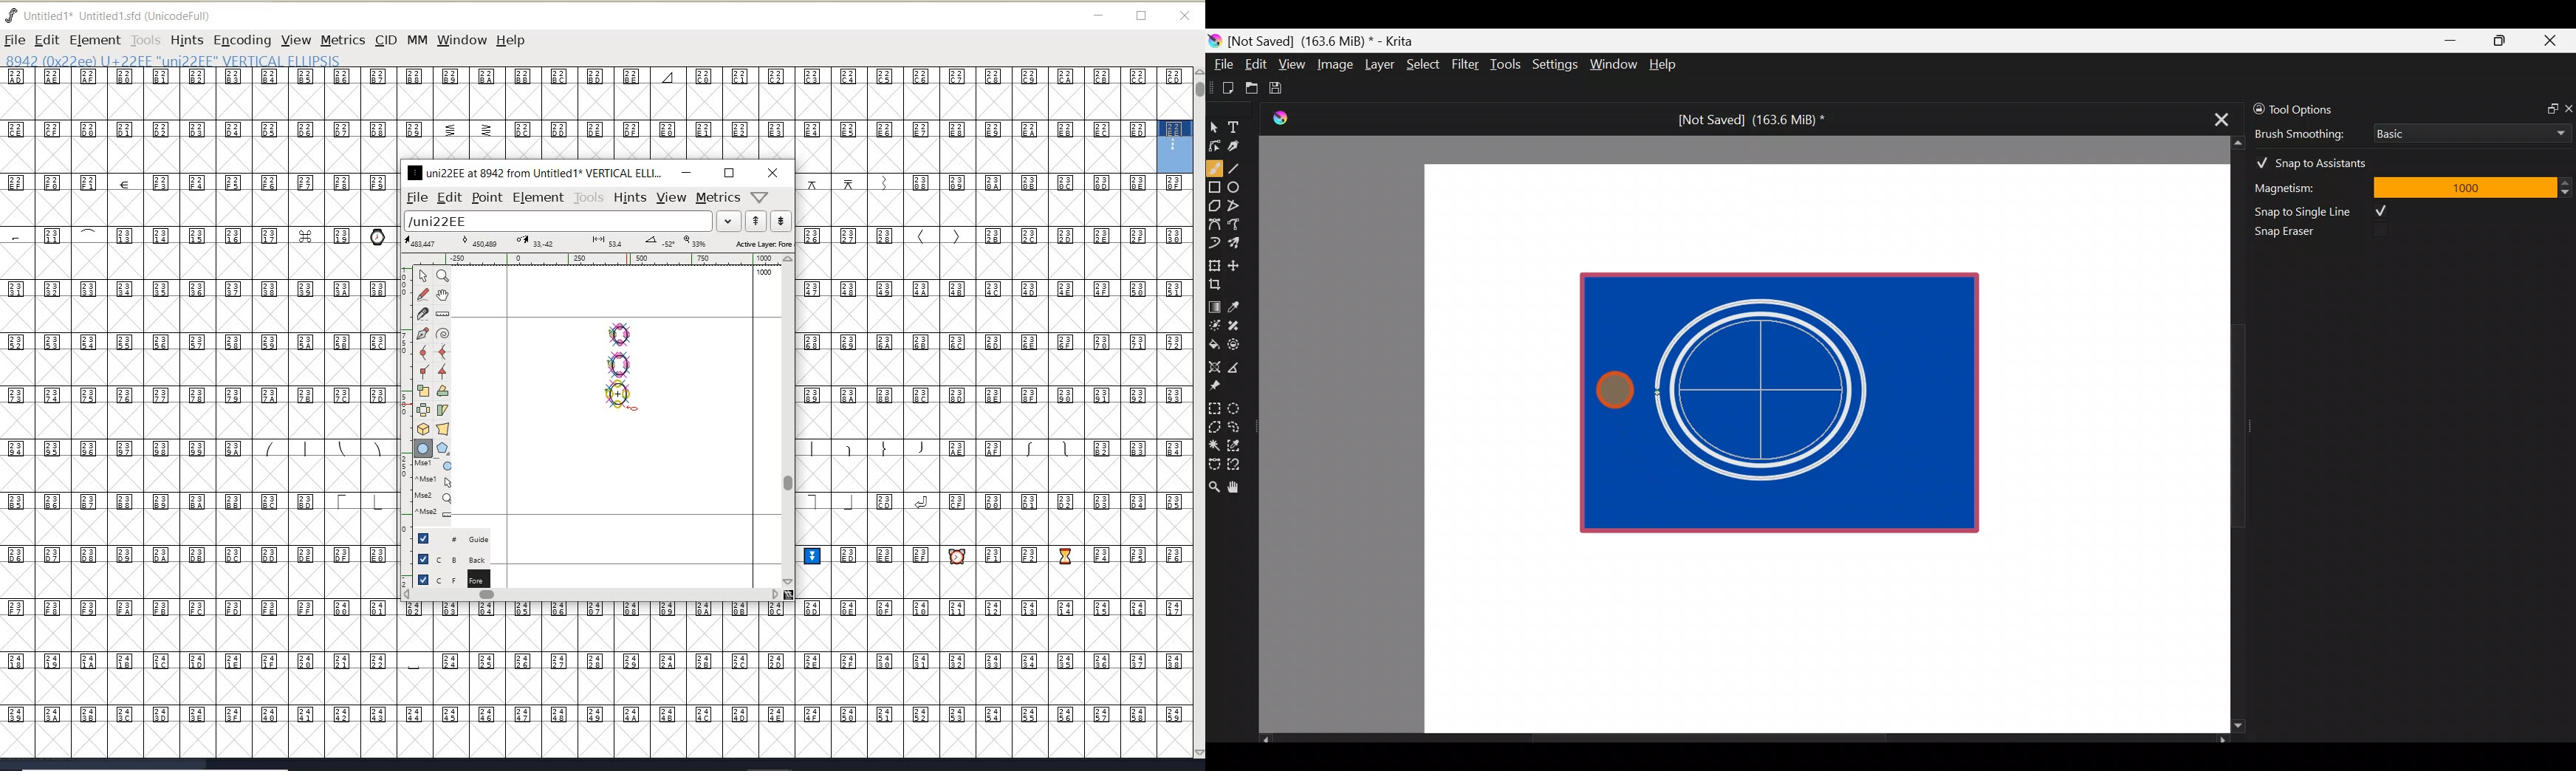 The width and height of the screenshot is (2576, 784). What do you see at coordinates (1214, 485) in the screenshot?
I see `Zoom tool` at bounding box center [1214, 485].